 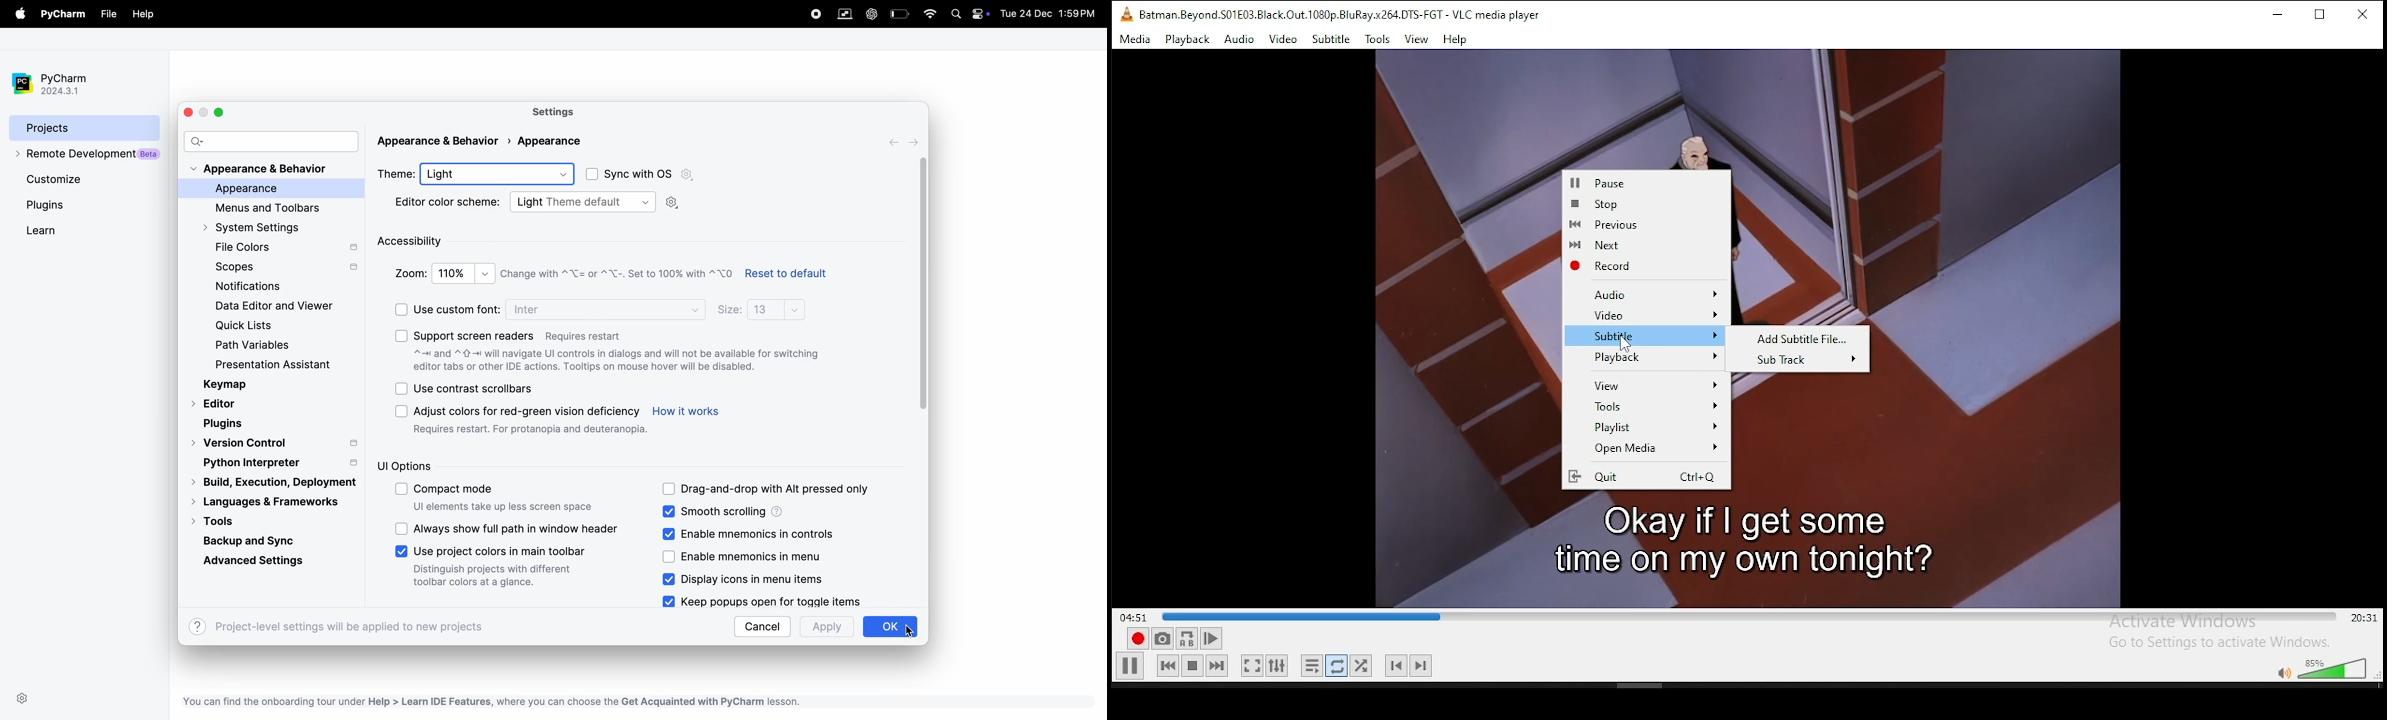 I want to click on View , so click(x=1651, y=386).